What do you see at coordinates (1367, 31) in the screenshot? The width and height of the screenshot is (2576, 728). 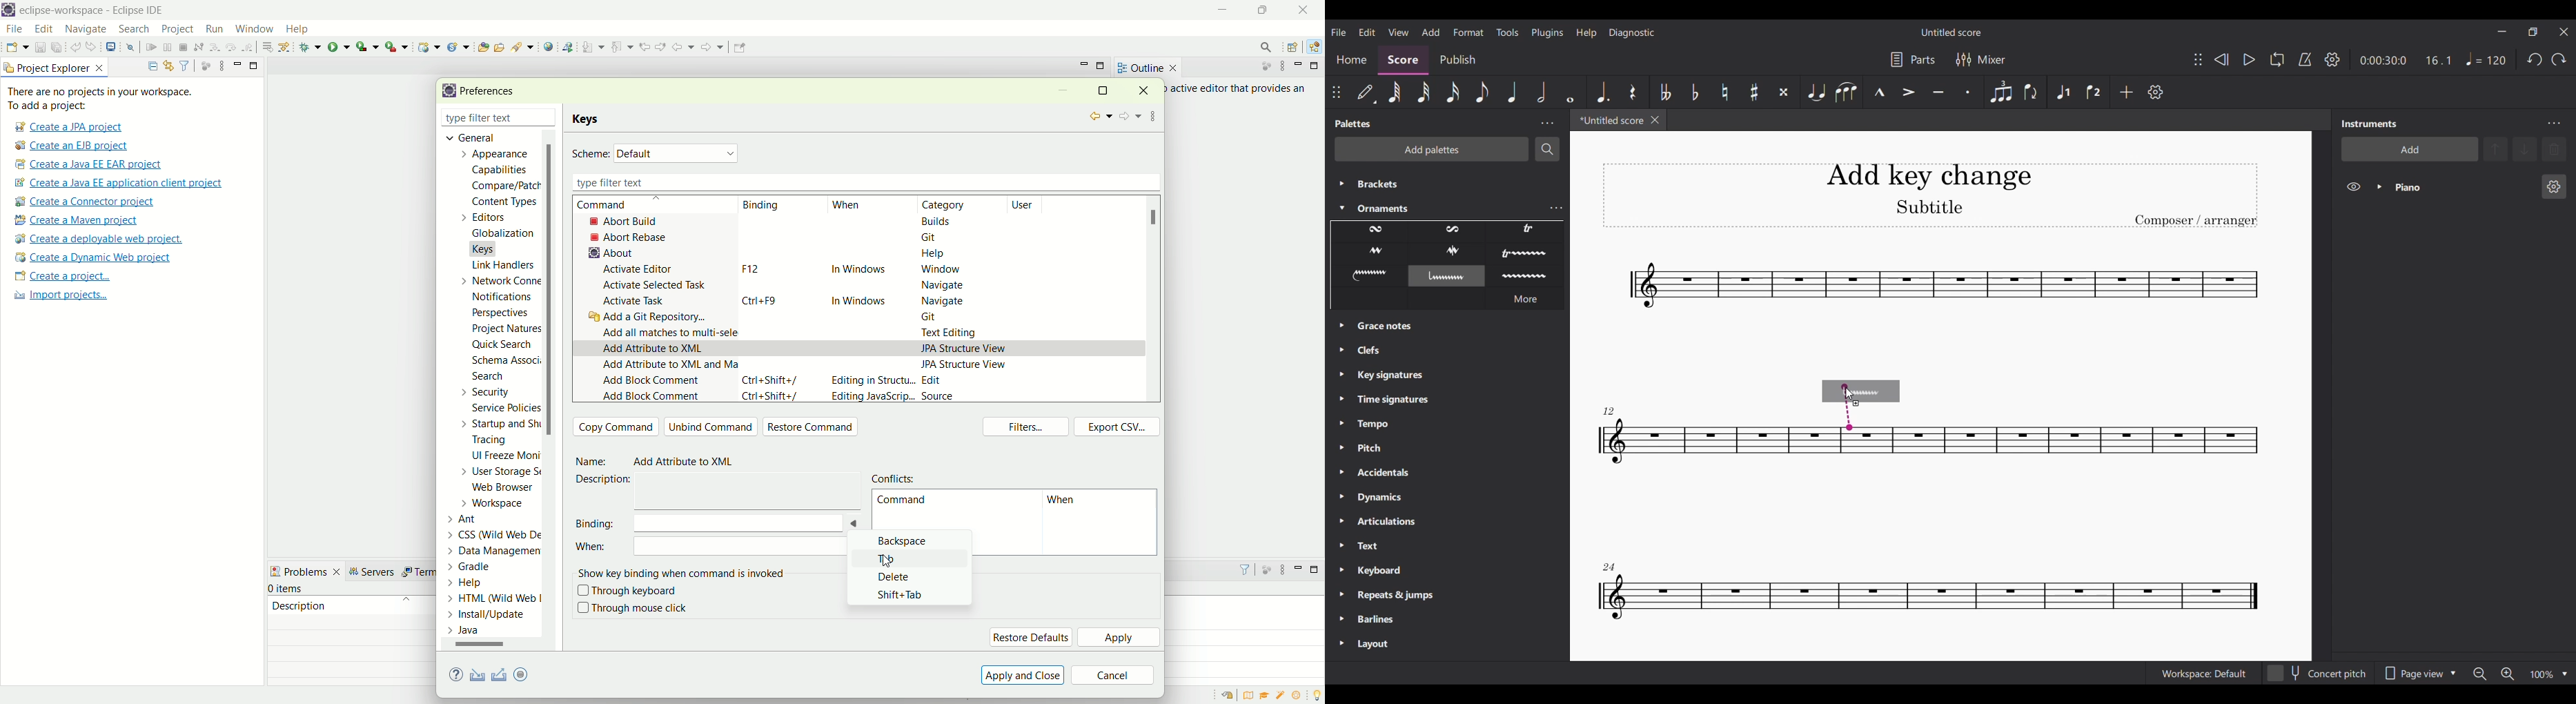 I see `Edit menu` at bounding box center [1367, 31].